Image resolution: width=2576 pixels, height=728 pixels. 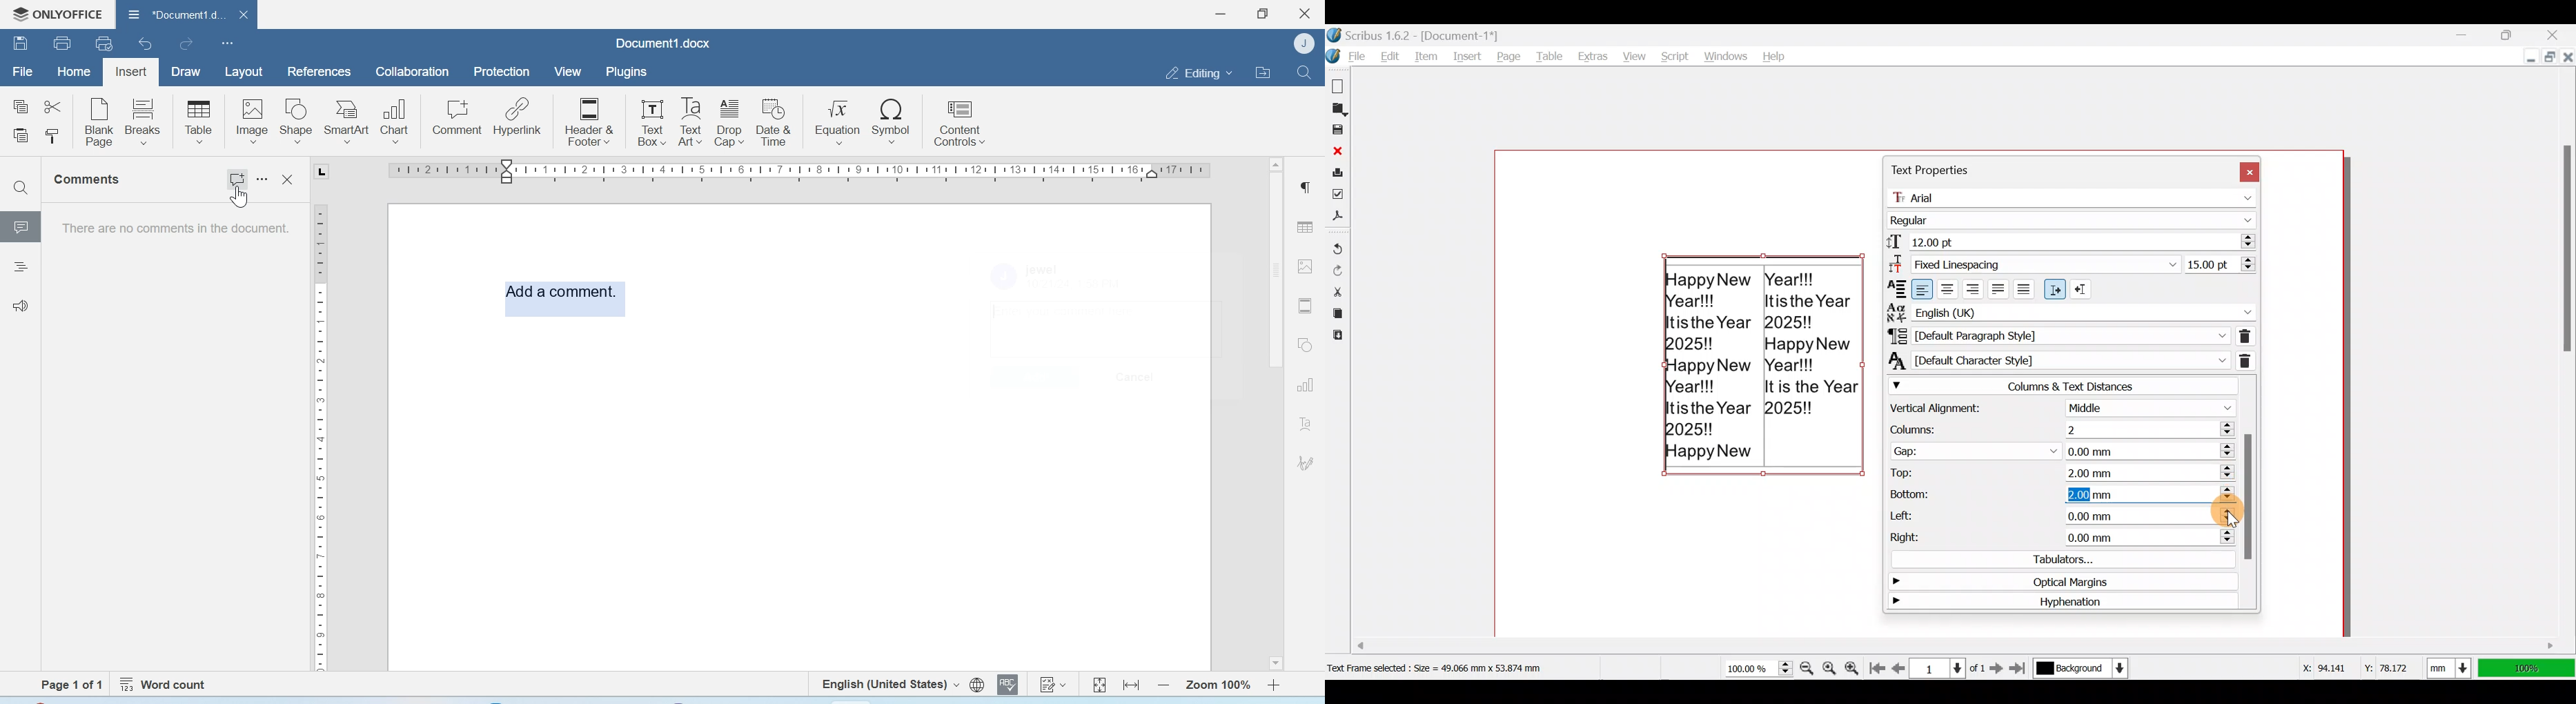 I want to click on Preflight verifier, so click(x=1339, y=197).